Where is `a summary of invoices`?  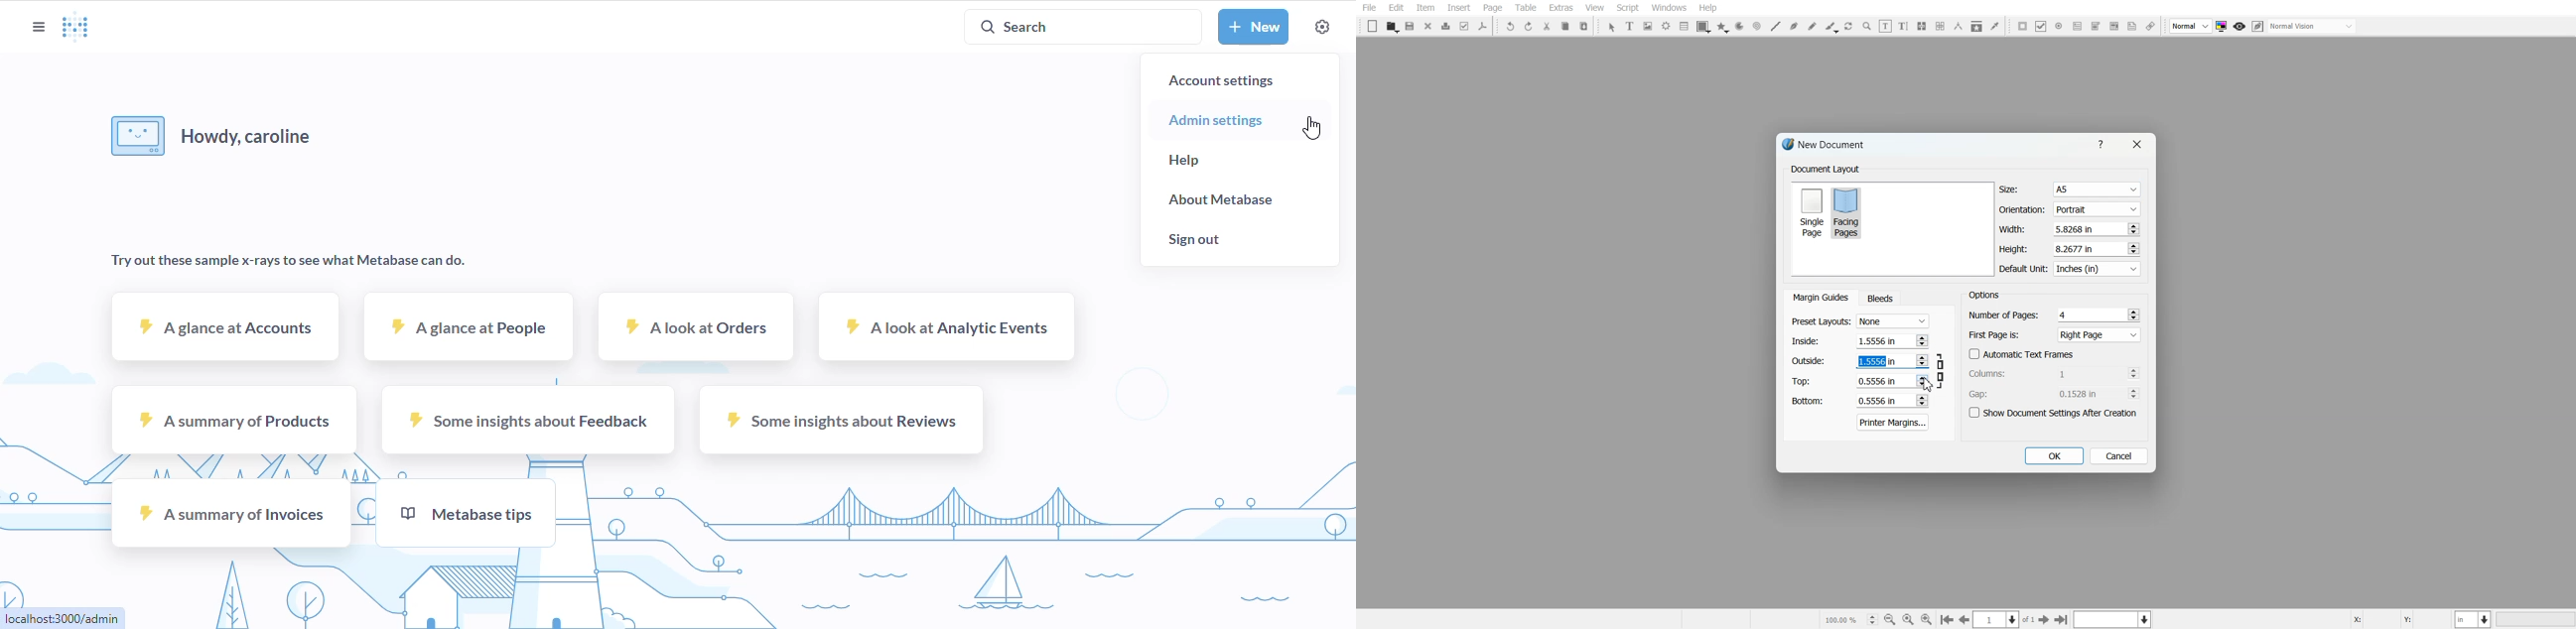
a summary of invoices is located at coordinates (229, 512).